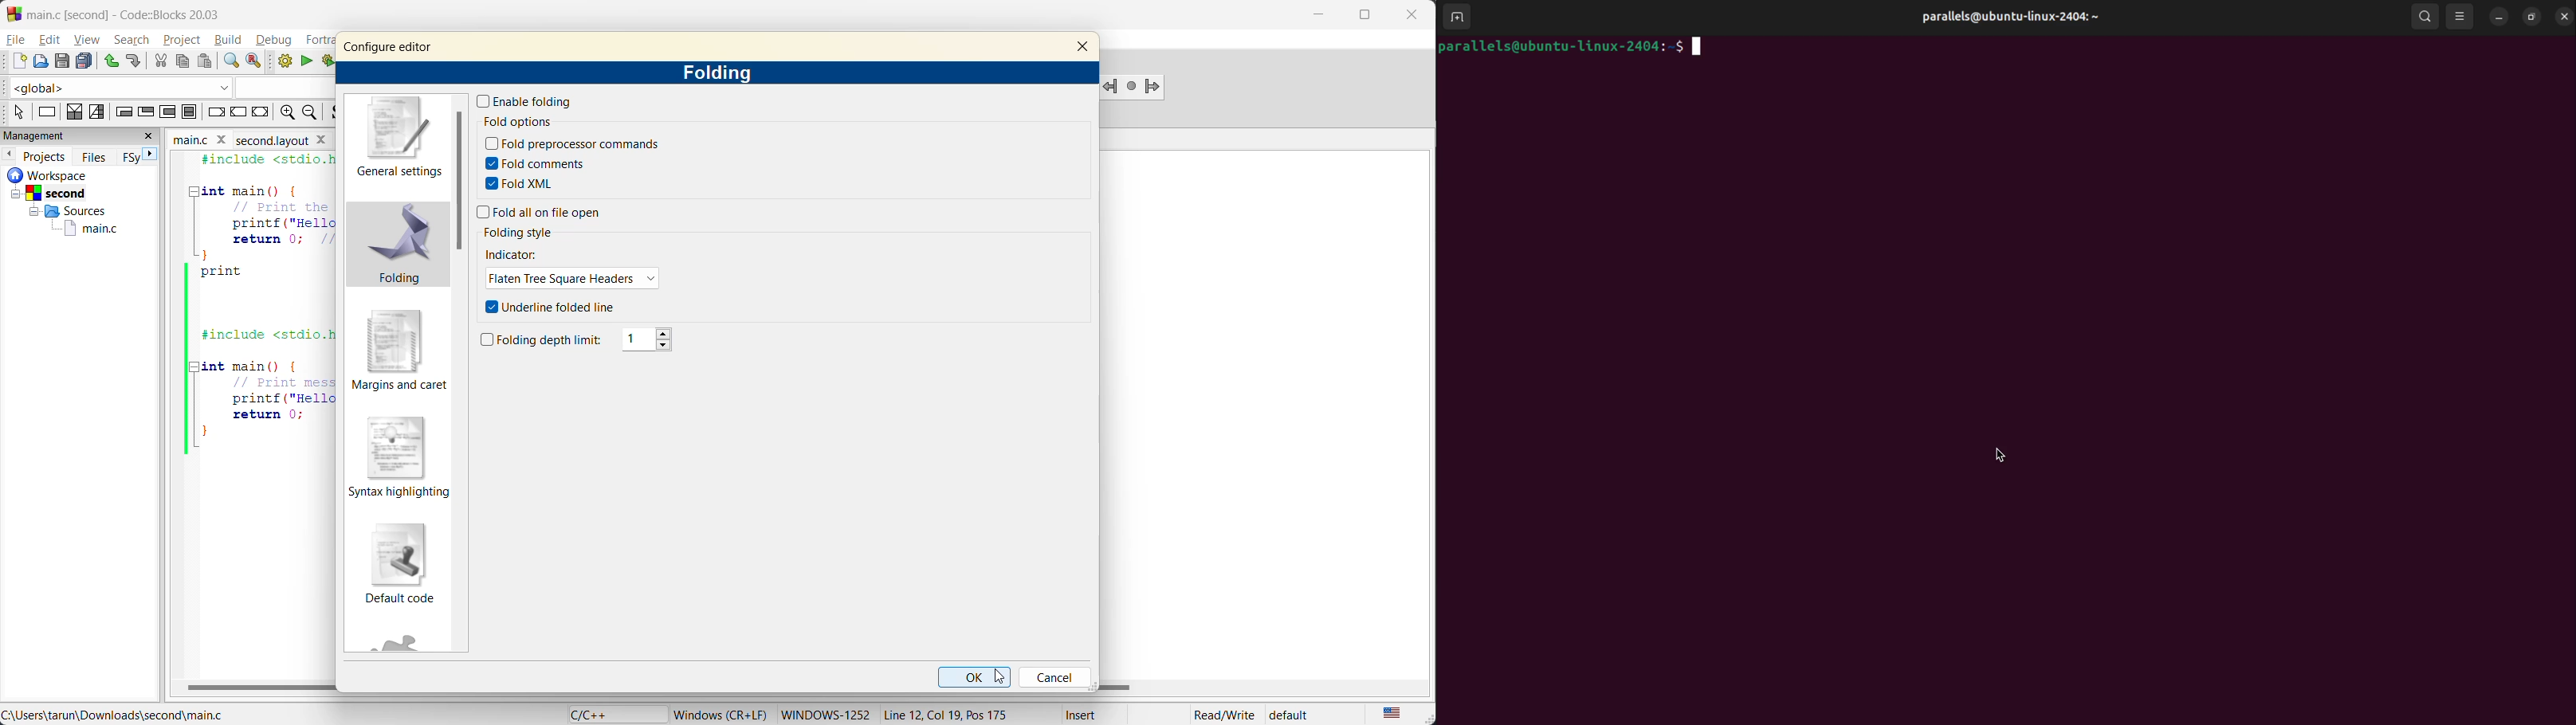 This screenshot has width=2576, height=728. I want to click on ok, so click(972, 674).